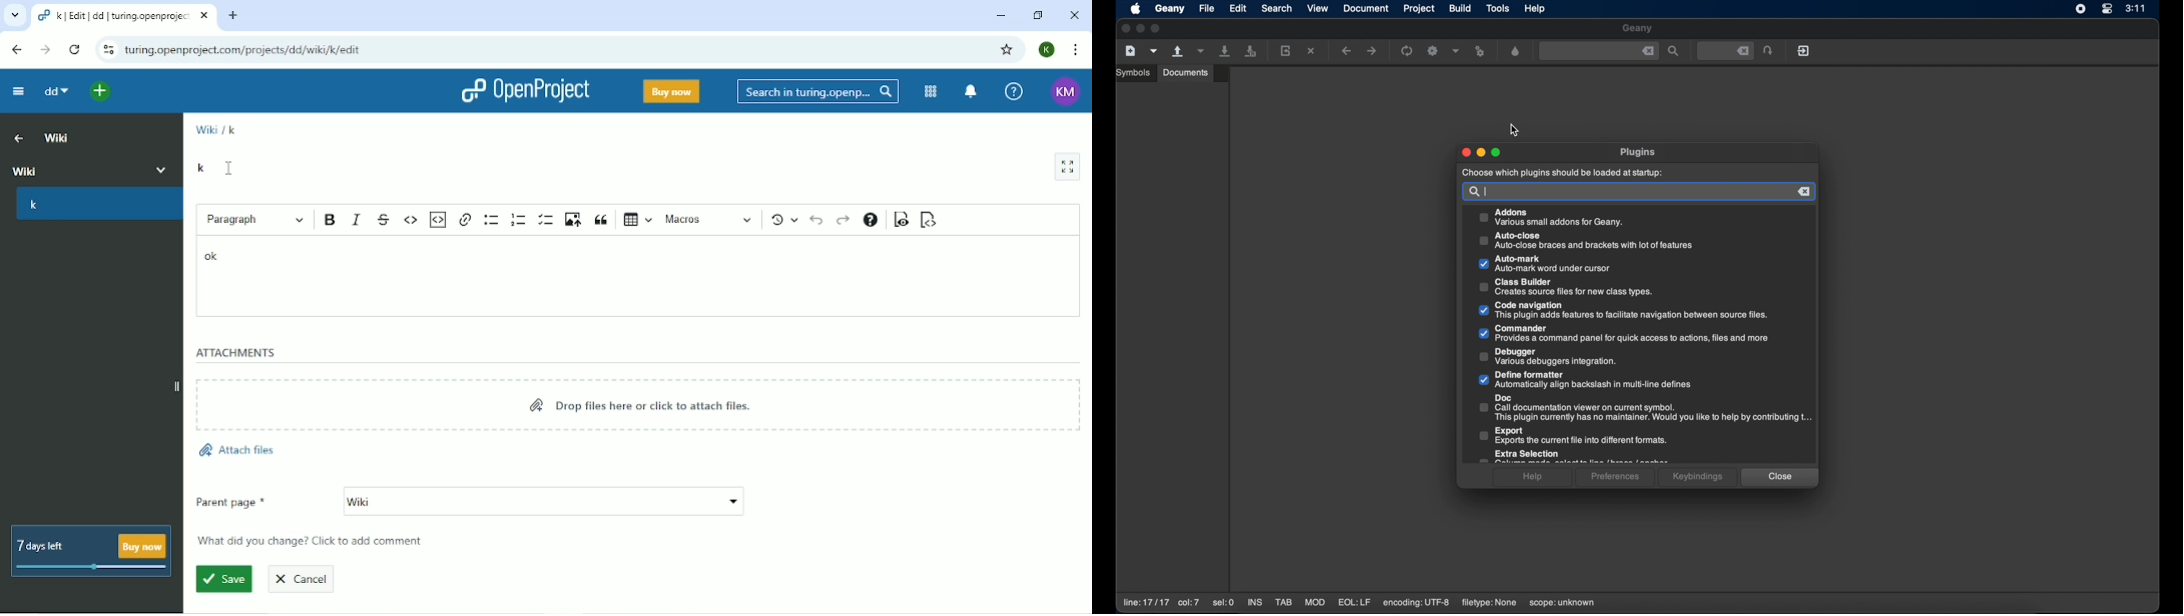 This screenshot has height=616, width=2184. Describe the element at coordinates (16, 50) in the screenshot. I see `Back` at that location.